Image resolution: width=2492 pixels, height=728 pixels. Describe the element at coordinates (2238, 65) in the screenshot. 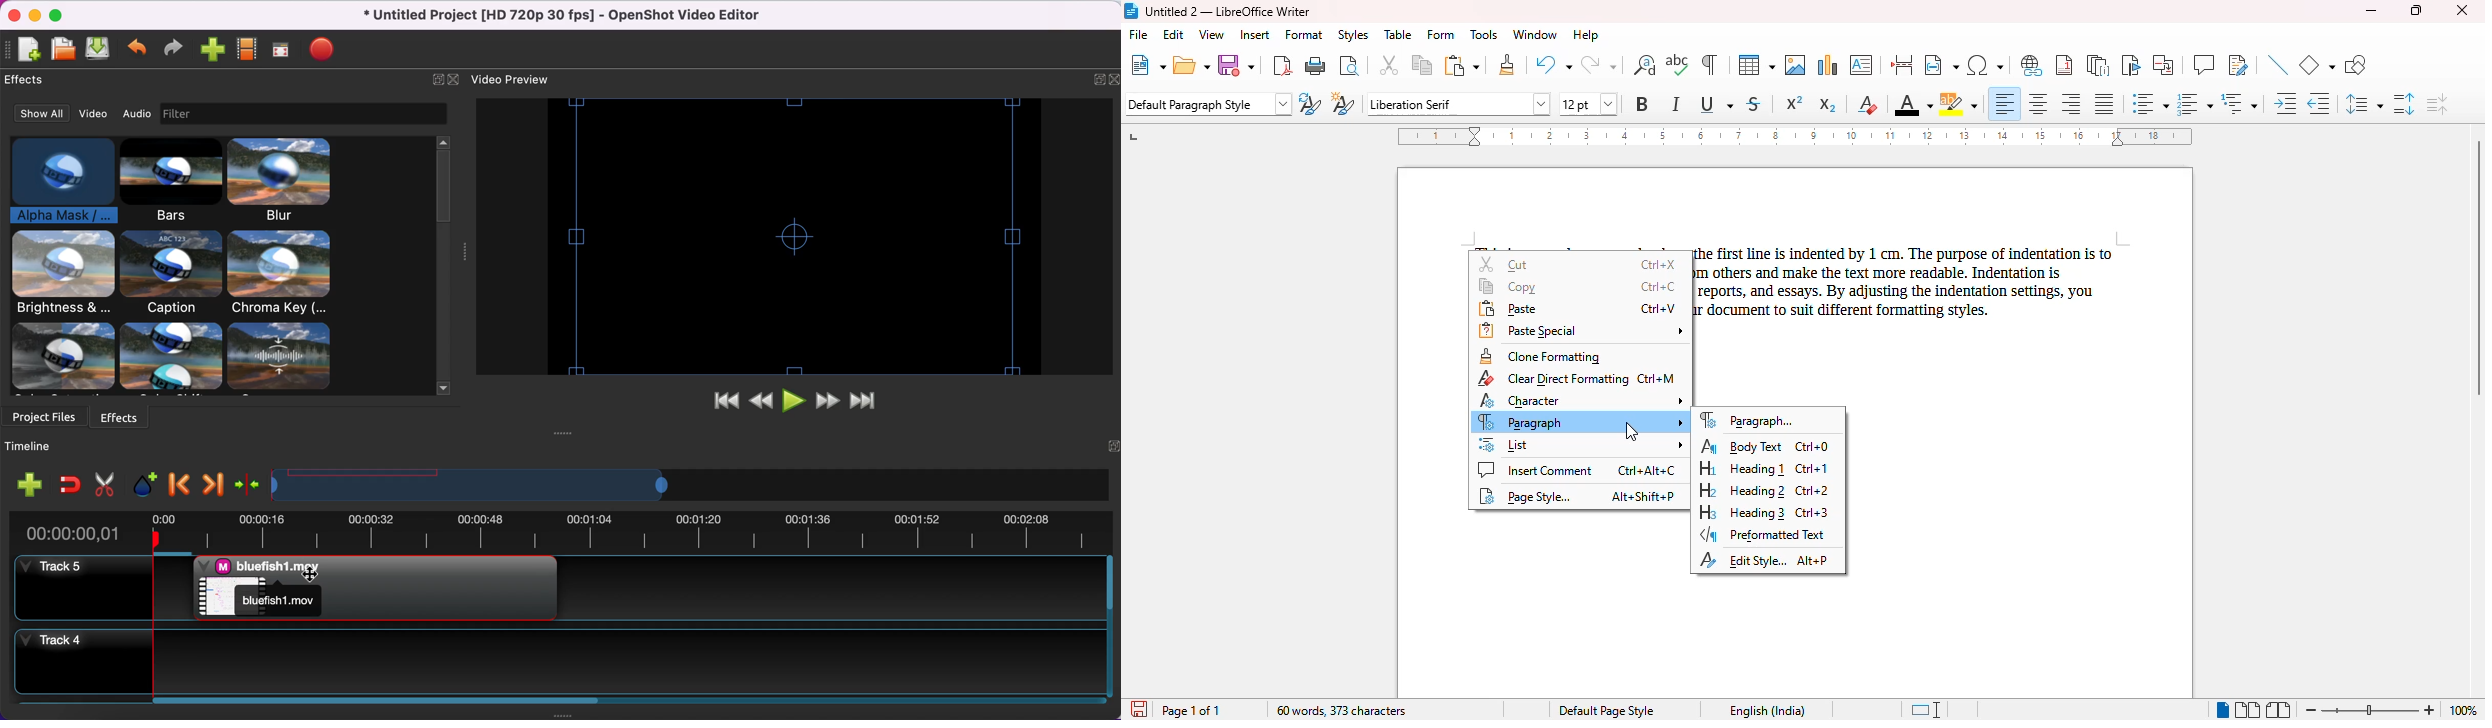

I see `show track changes functions` at that location.